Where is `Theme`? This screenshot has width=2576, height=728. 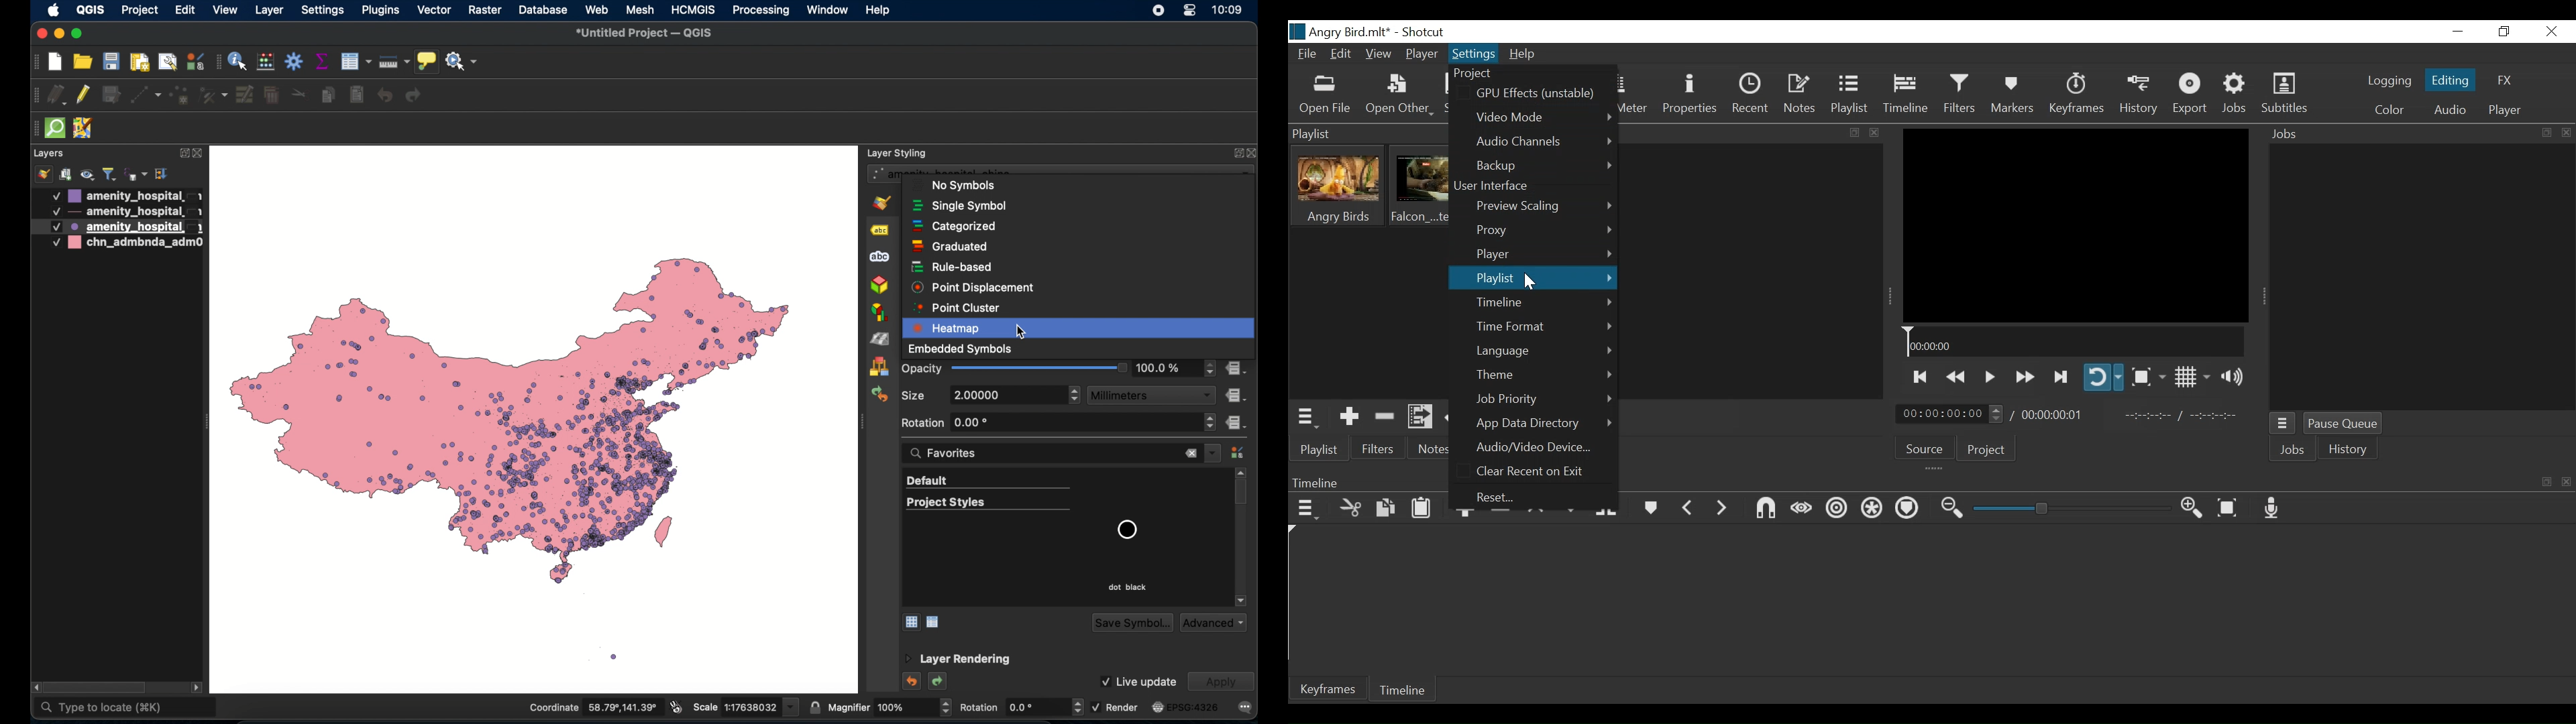
Theme is located at coordinates (1543, 375).